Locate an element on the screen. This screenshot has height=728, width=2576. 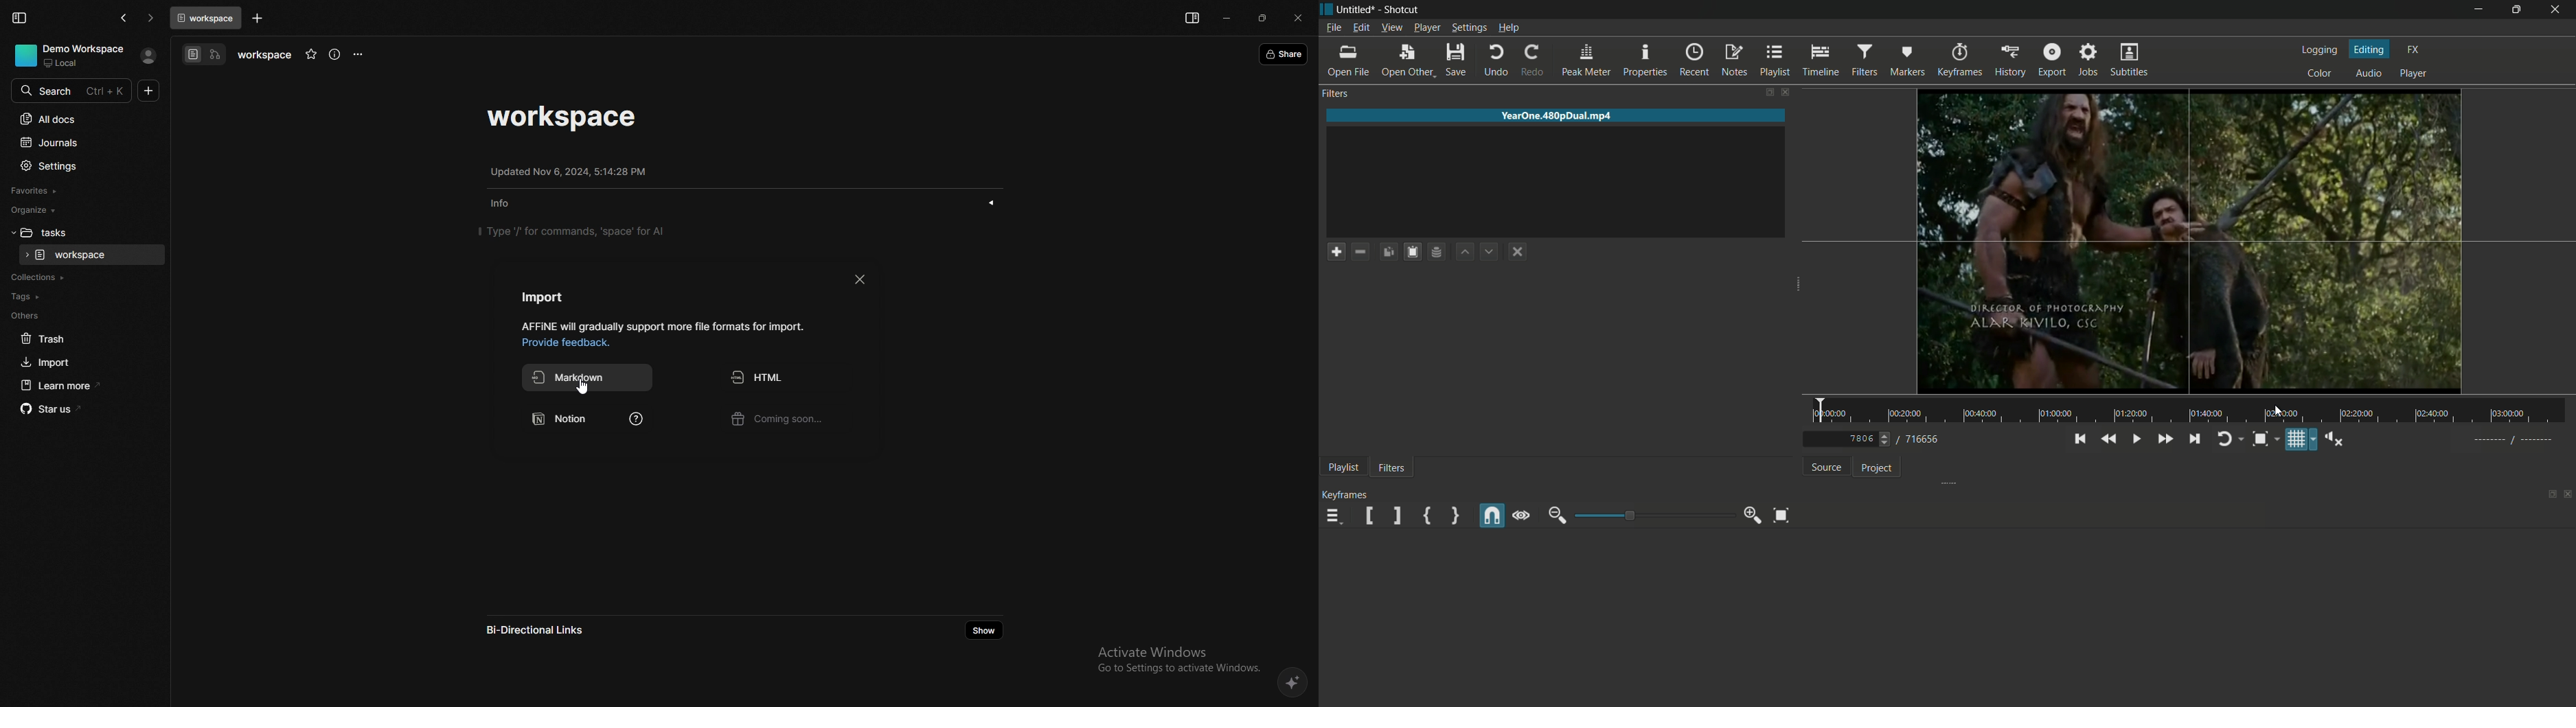
app icon is located at coordinates (1326, 9).